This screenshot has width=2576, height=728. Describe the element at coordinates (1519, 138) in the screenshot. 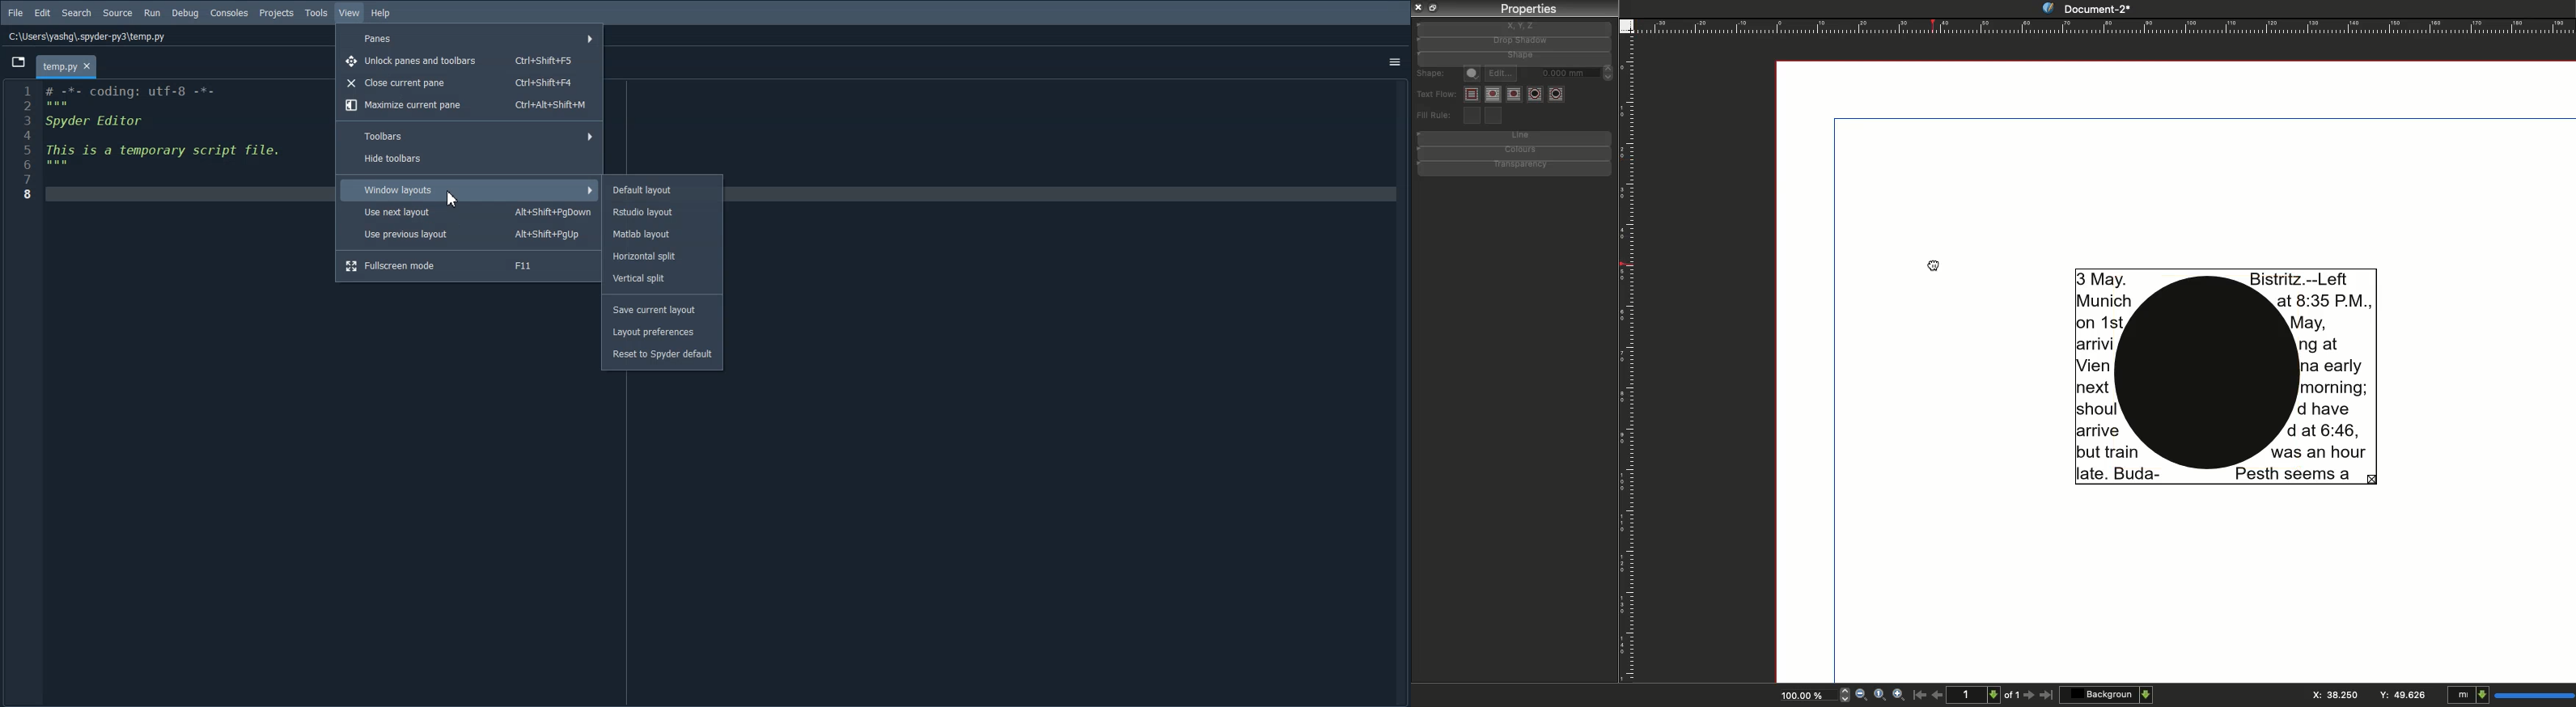

I see `Line` at that location.